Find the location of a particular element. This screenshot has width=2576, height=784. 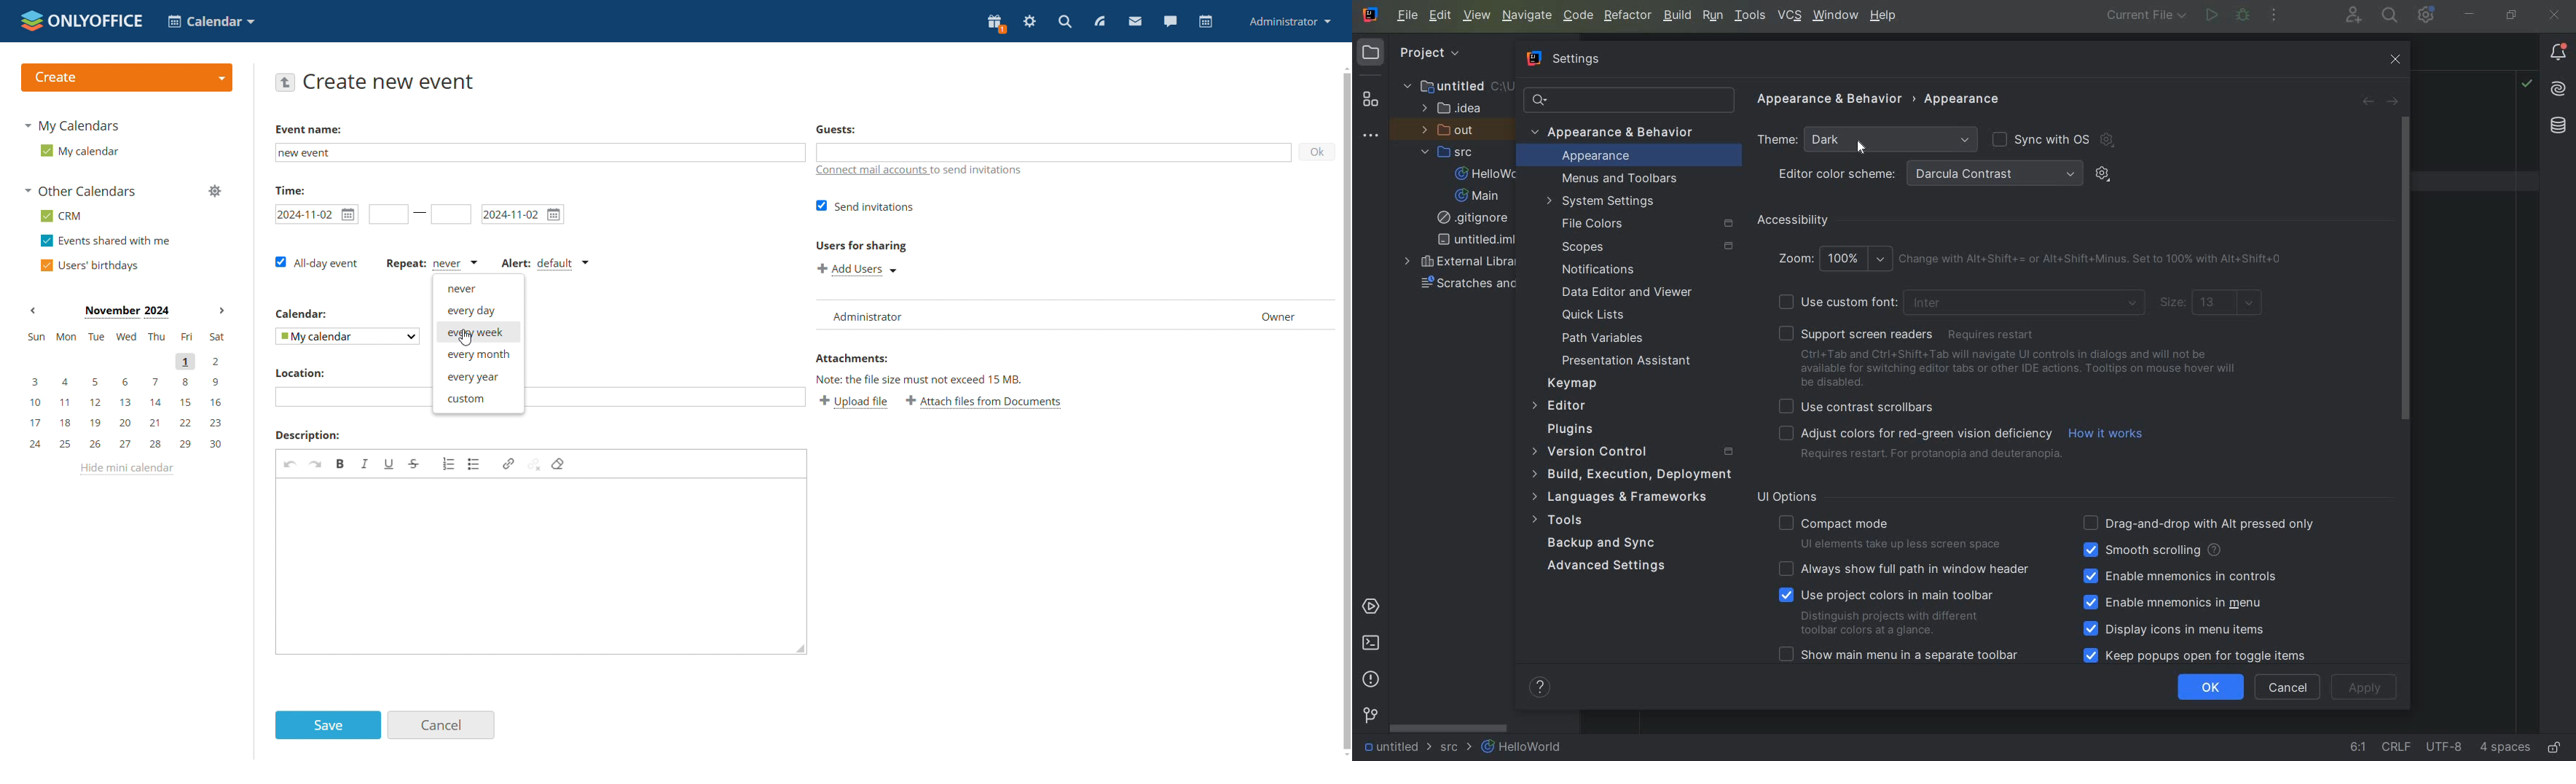

go to line 6:1 is located at coordinates (2358, 748).